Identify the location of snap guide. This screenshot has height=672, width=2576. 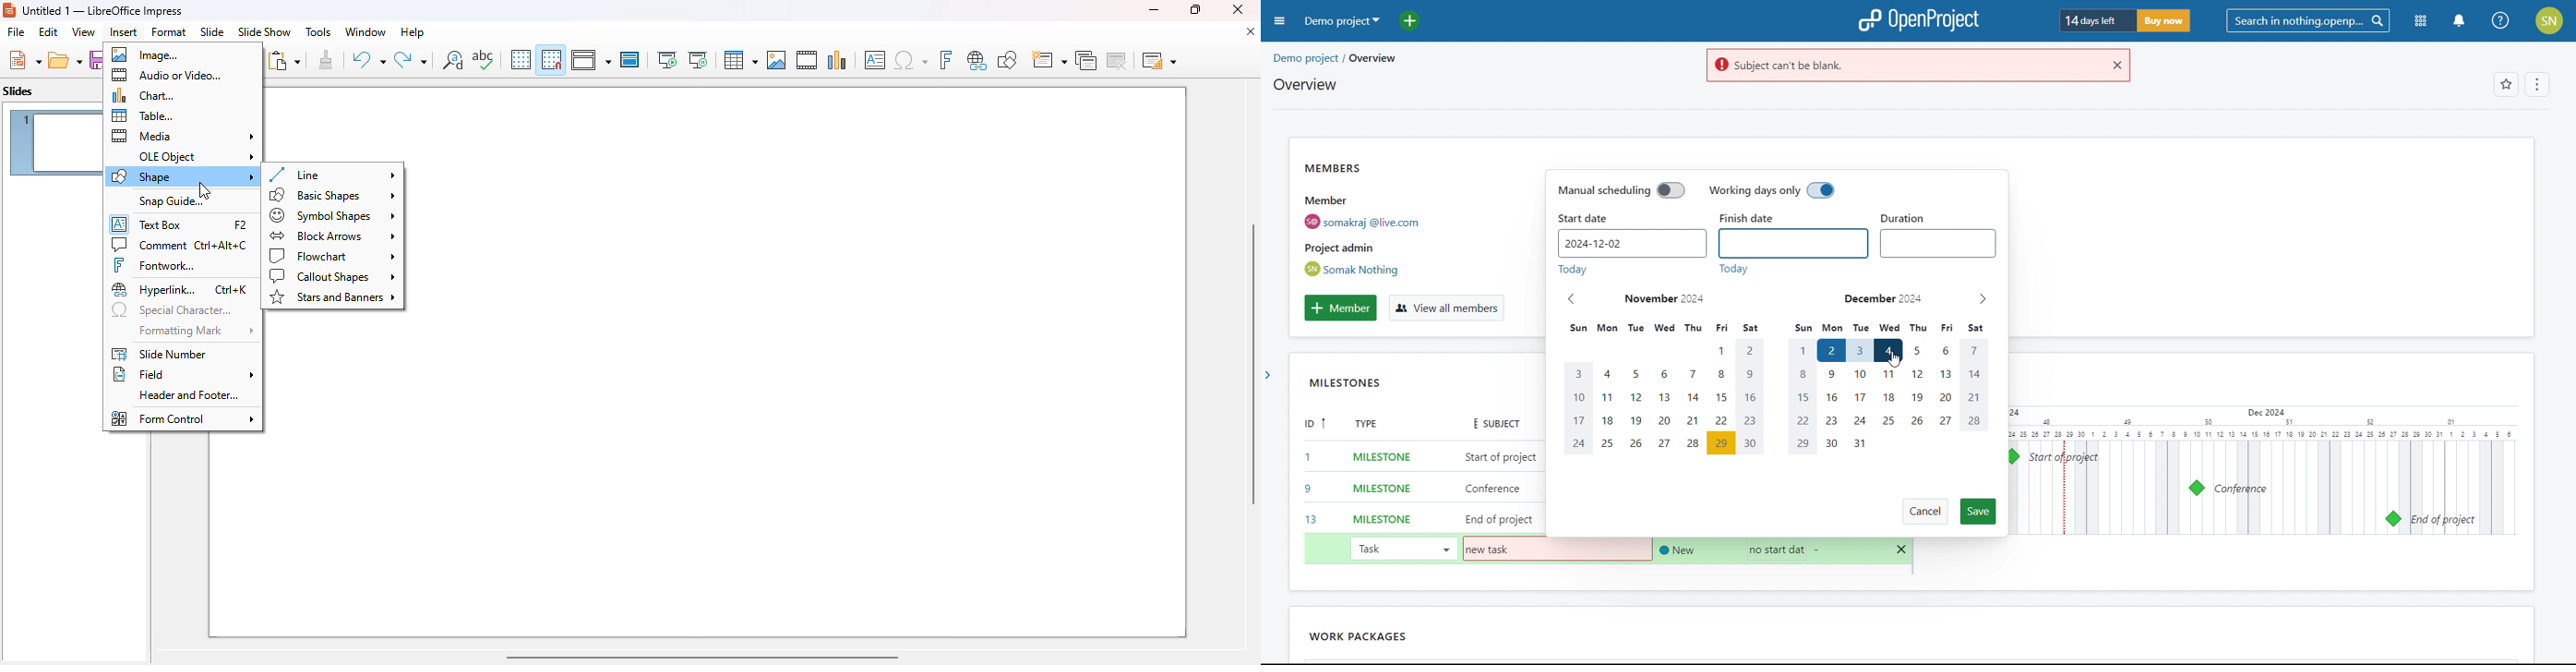
(170, 201).